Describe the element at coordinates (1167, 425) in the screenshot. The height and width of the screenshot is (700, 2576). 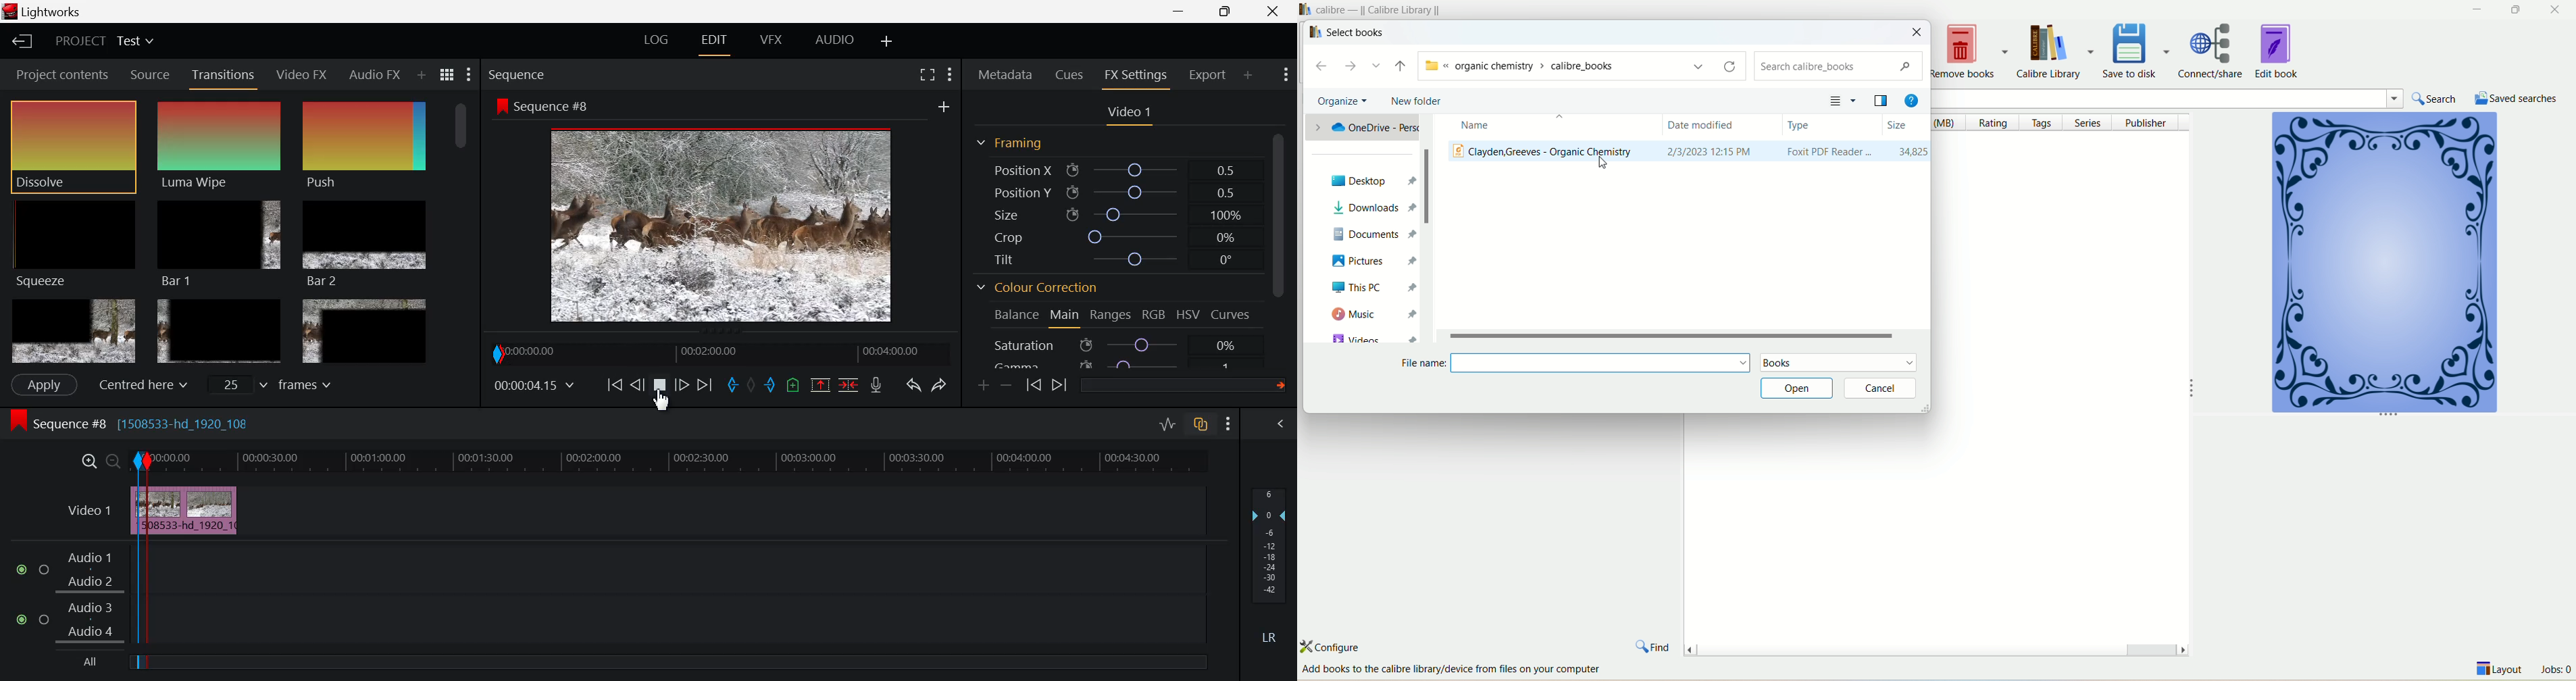
I see `Toggle audio levels` at that location.